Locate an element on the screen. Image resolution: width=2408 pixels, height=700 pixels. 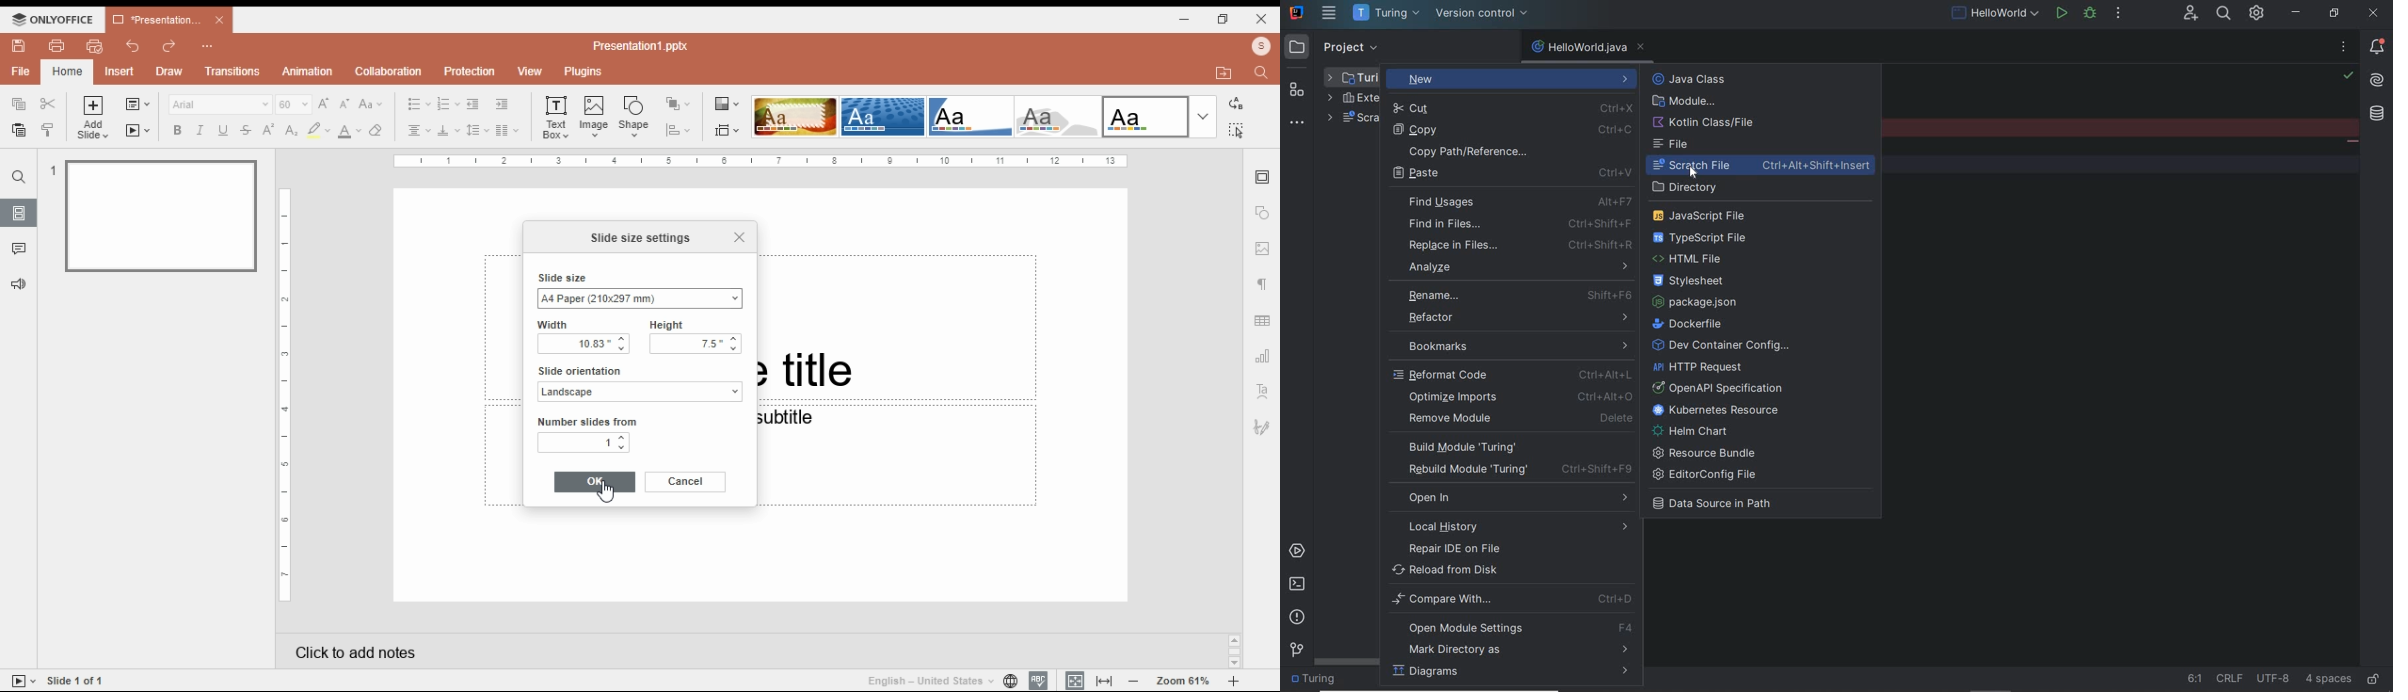
Page Scale is located at coordinates (286, 396).